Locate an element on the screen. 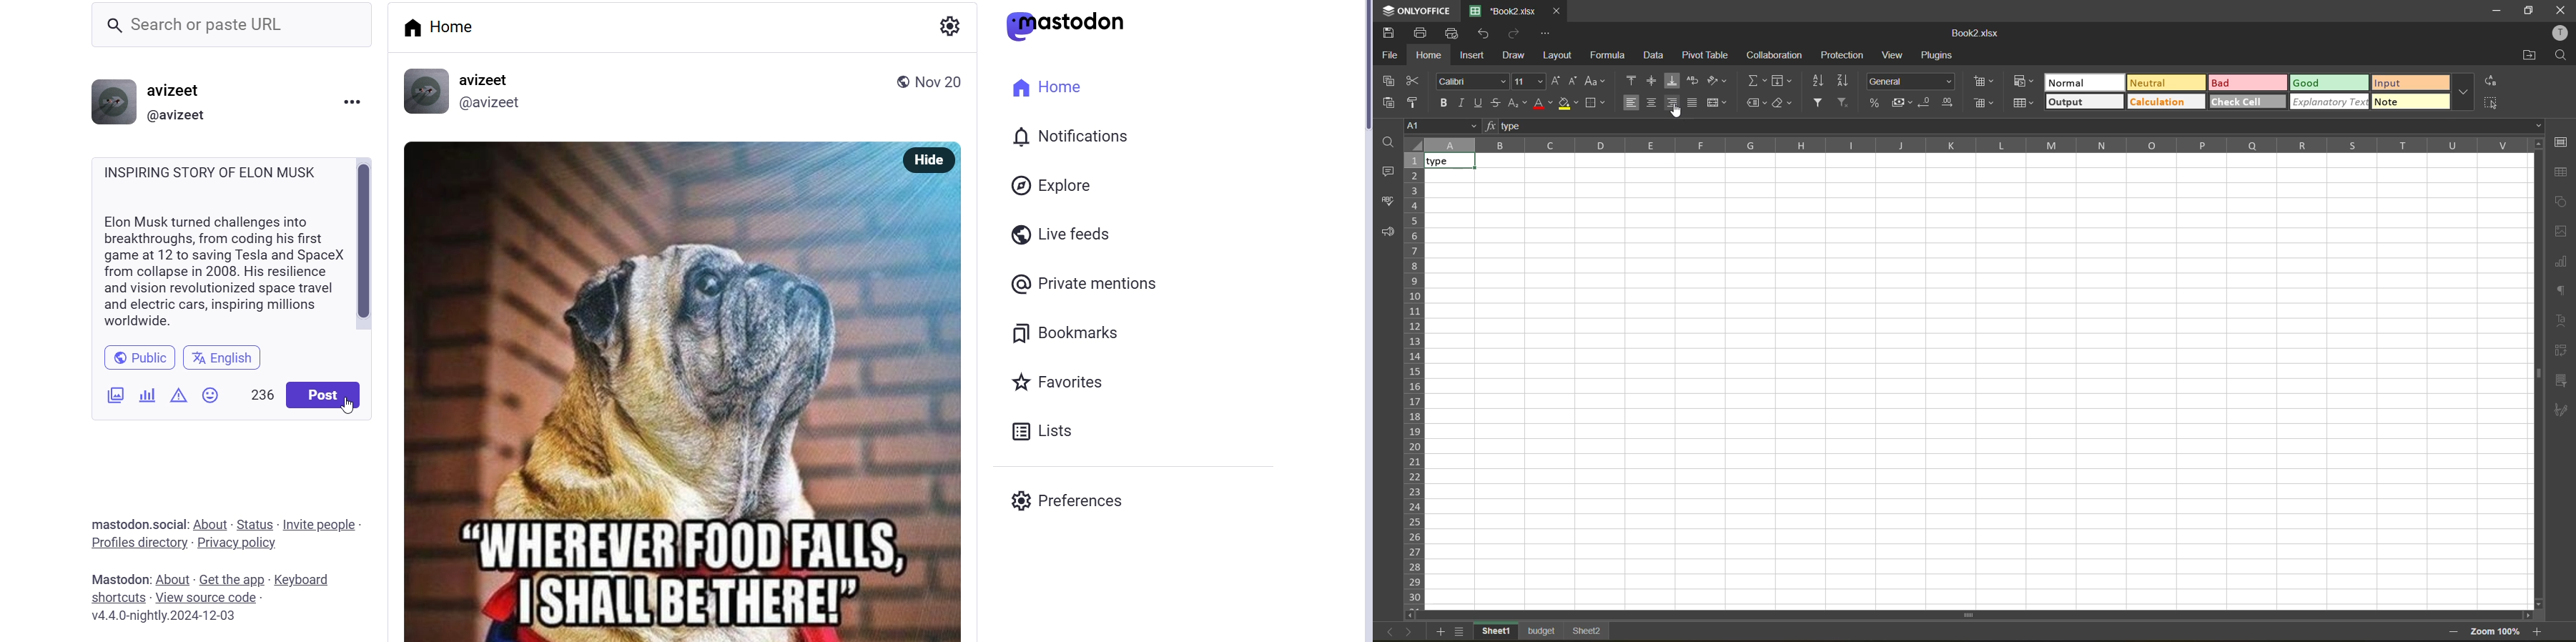 This screenshot has width=2576, height=644. privacy policy is located at coordinates (239, 545).